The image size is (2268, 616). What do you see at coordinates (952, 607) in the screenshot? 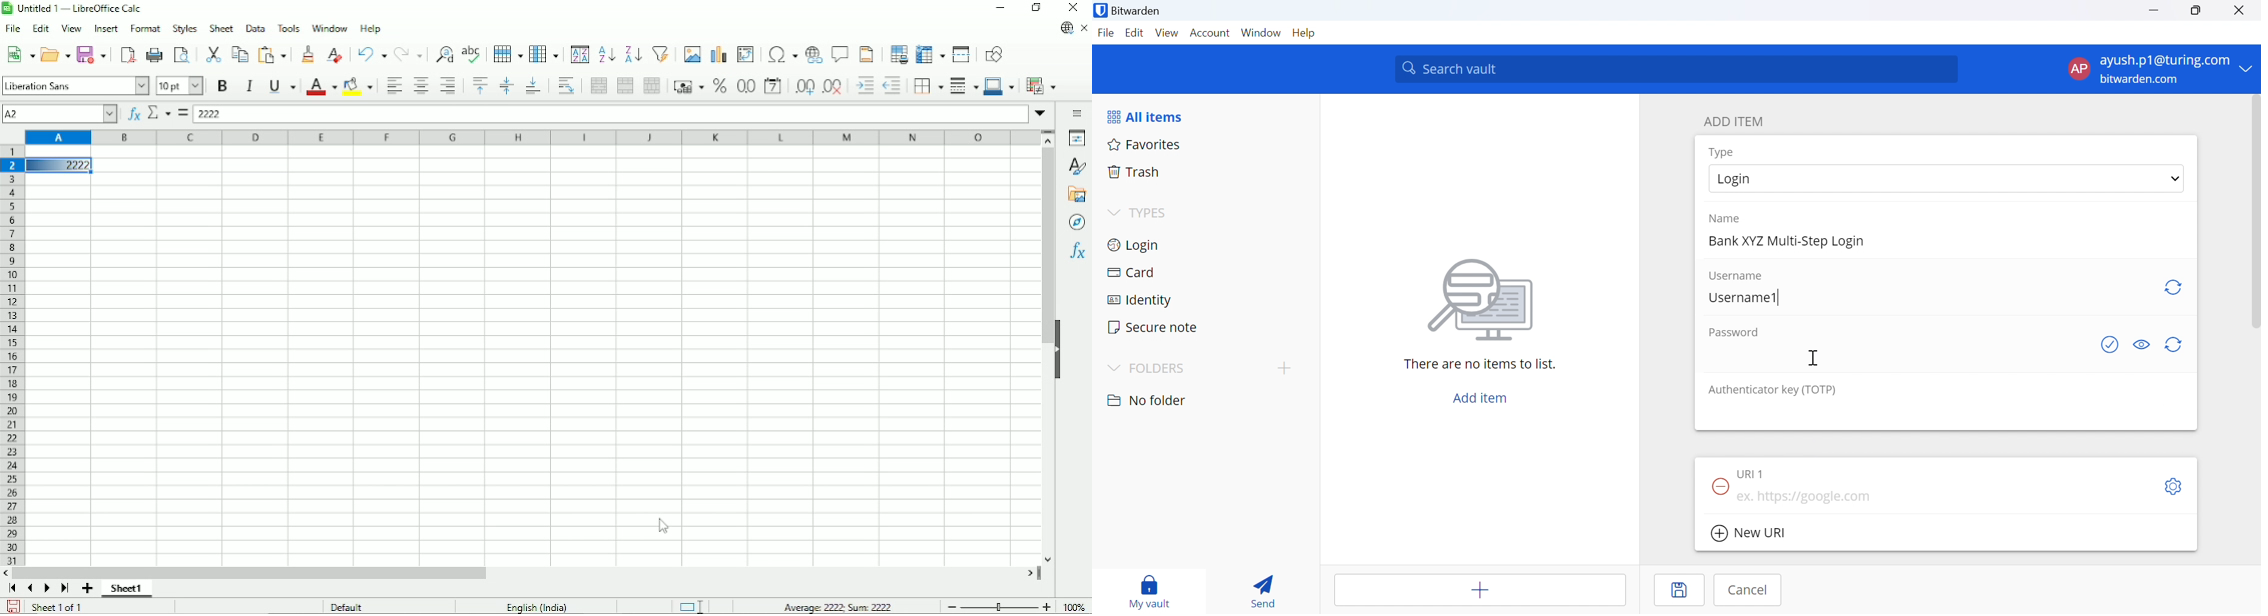
I see `zoom out` at bounding box center [952, 607].